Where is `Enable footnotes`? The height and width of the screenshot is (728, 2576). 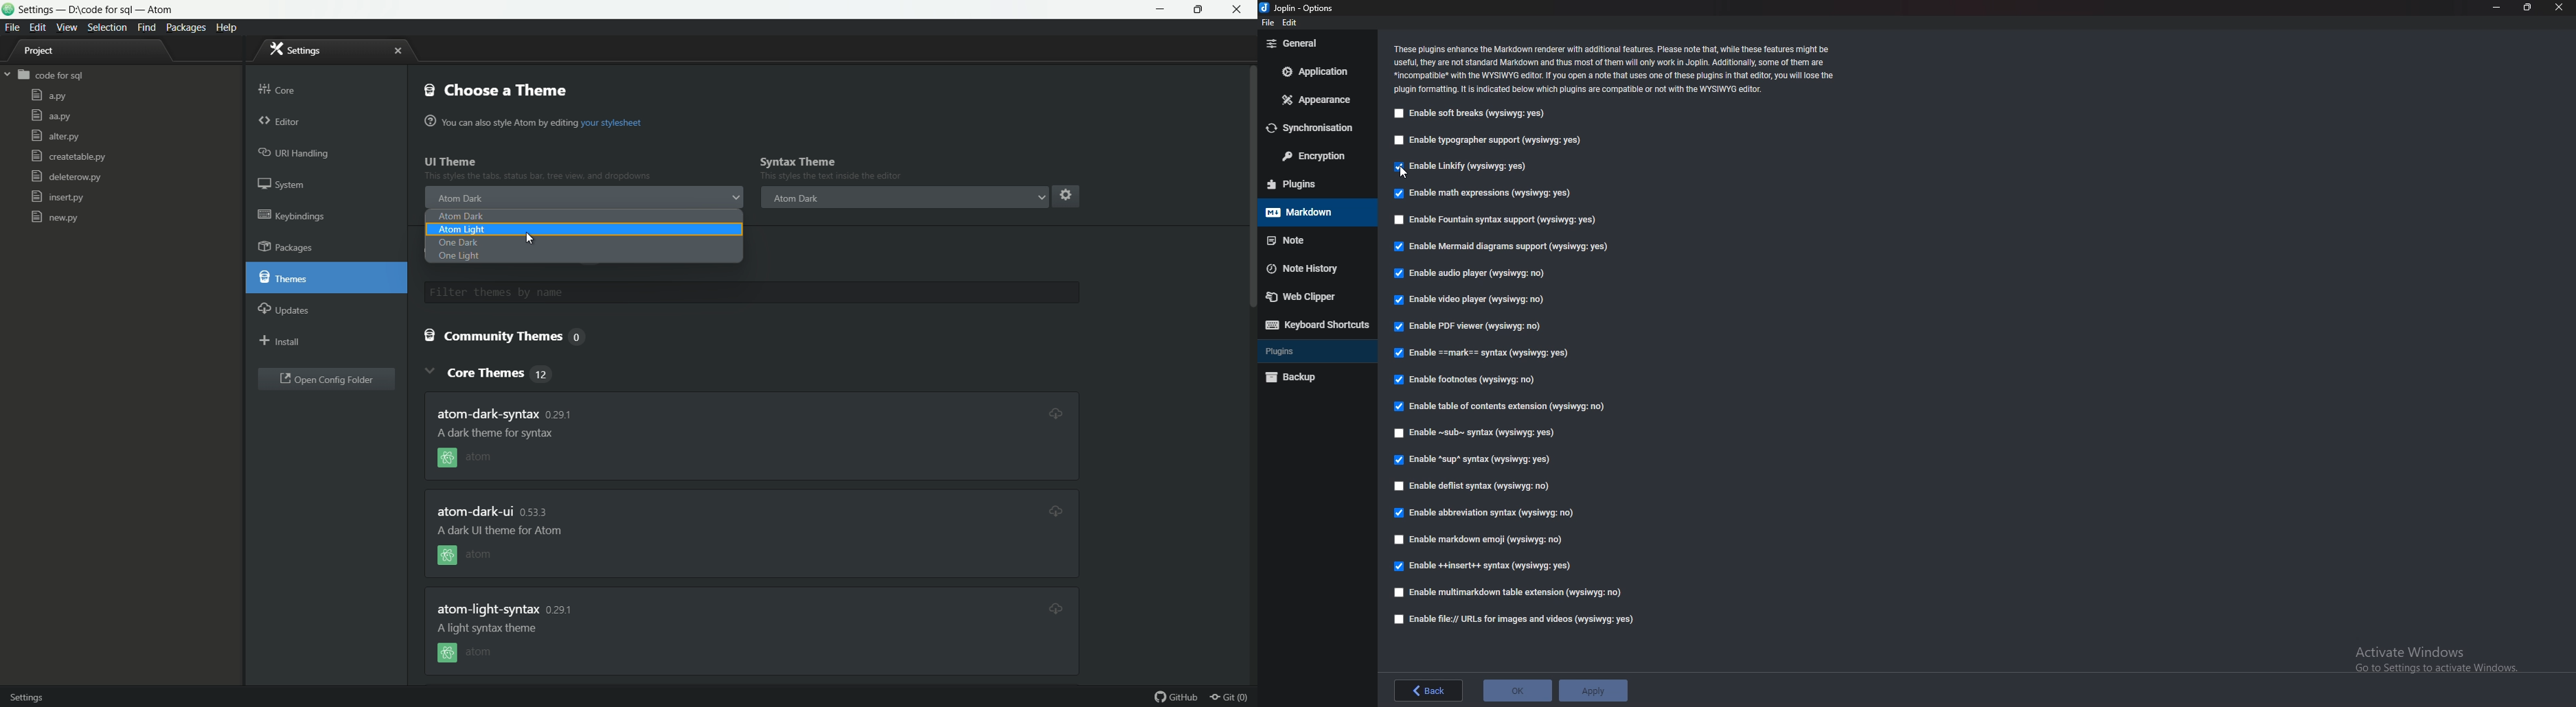
Enable footnotes is located at coordinates (1466, 380).